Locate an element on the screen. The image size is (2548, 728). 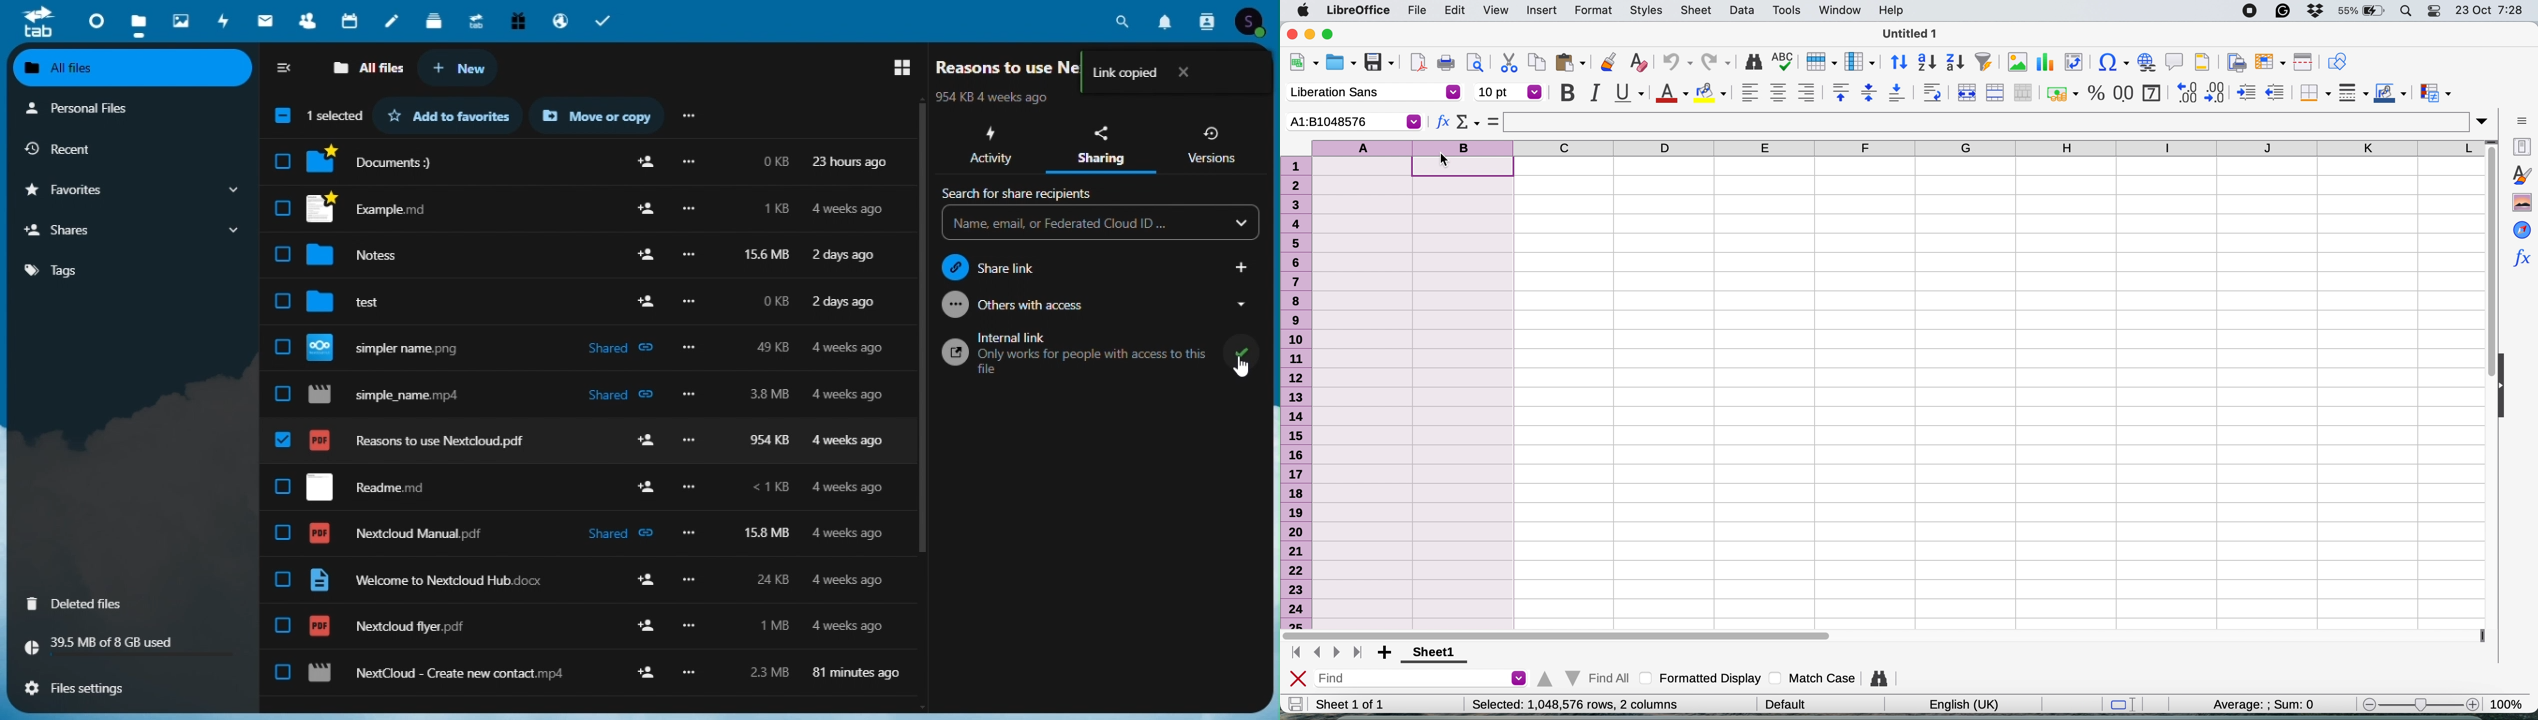
 is located at coordinates (692, 485).